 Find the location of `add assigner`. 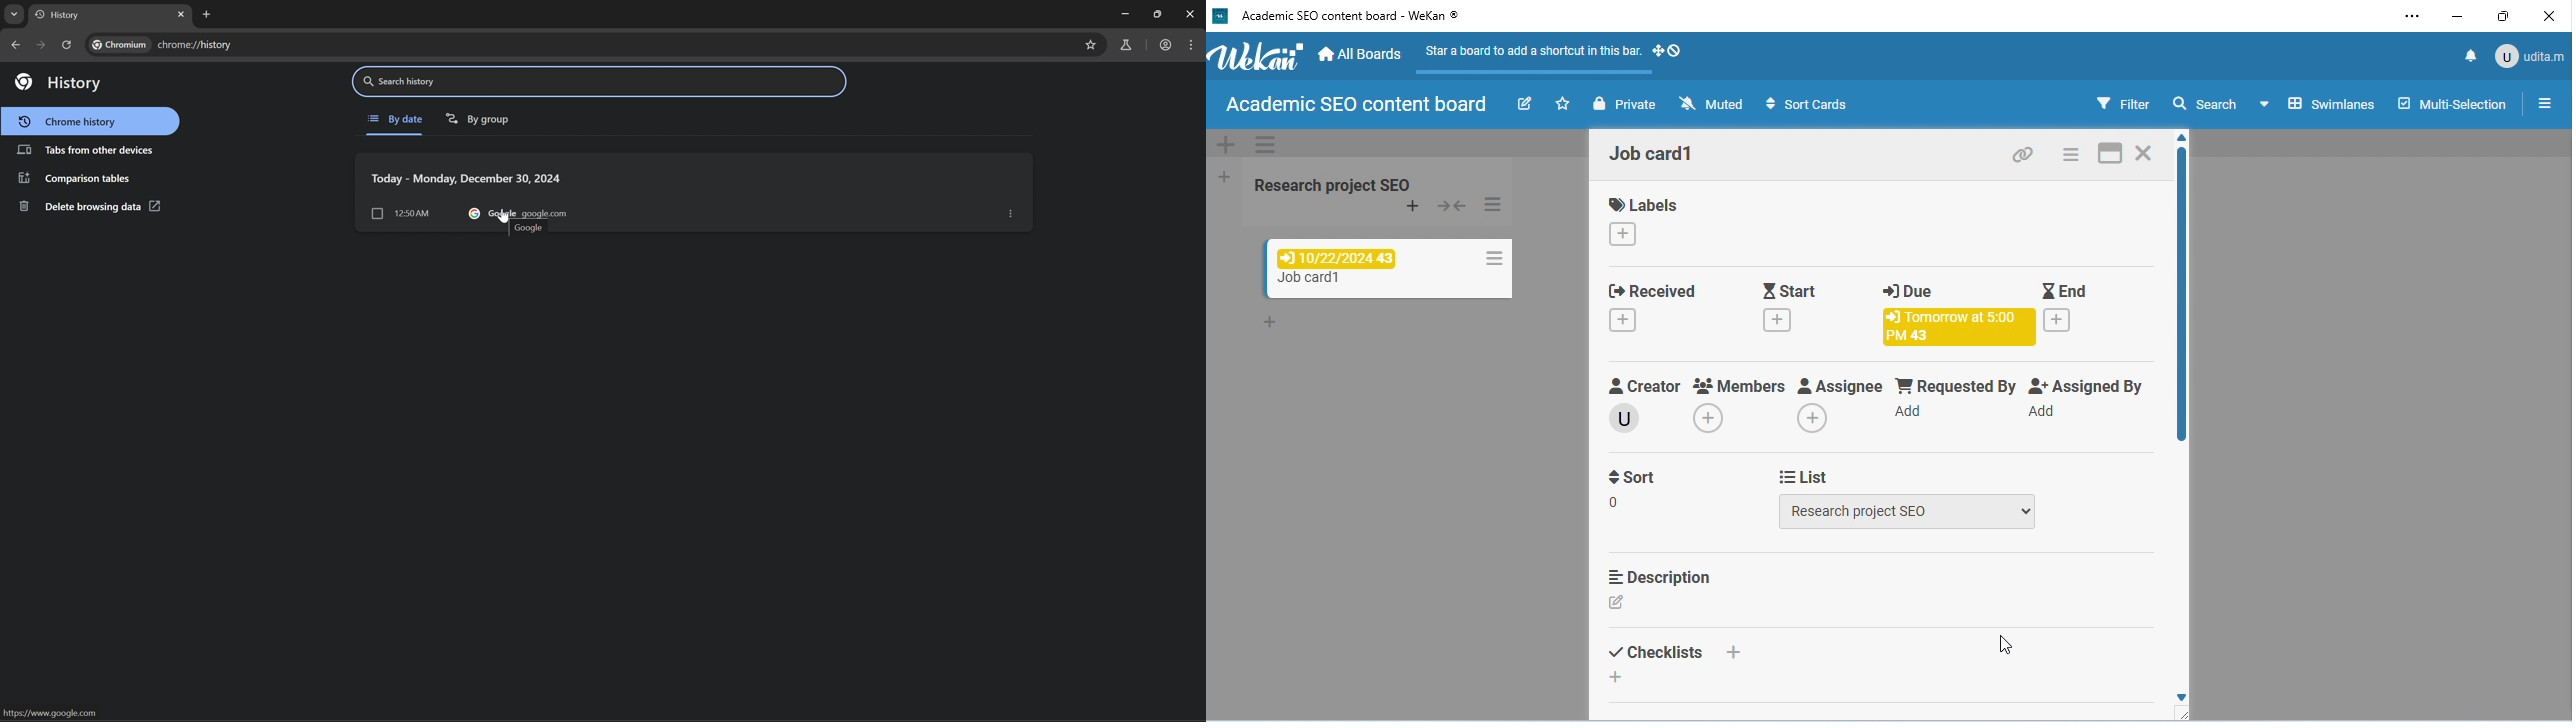

add assigner is located at coordinates (2046, 409).